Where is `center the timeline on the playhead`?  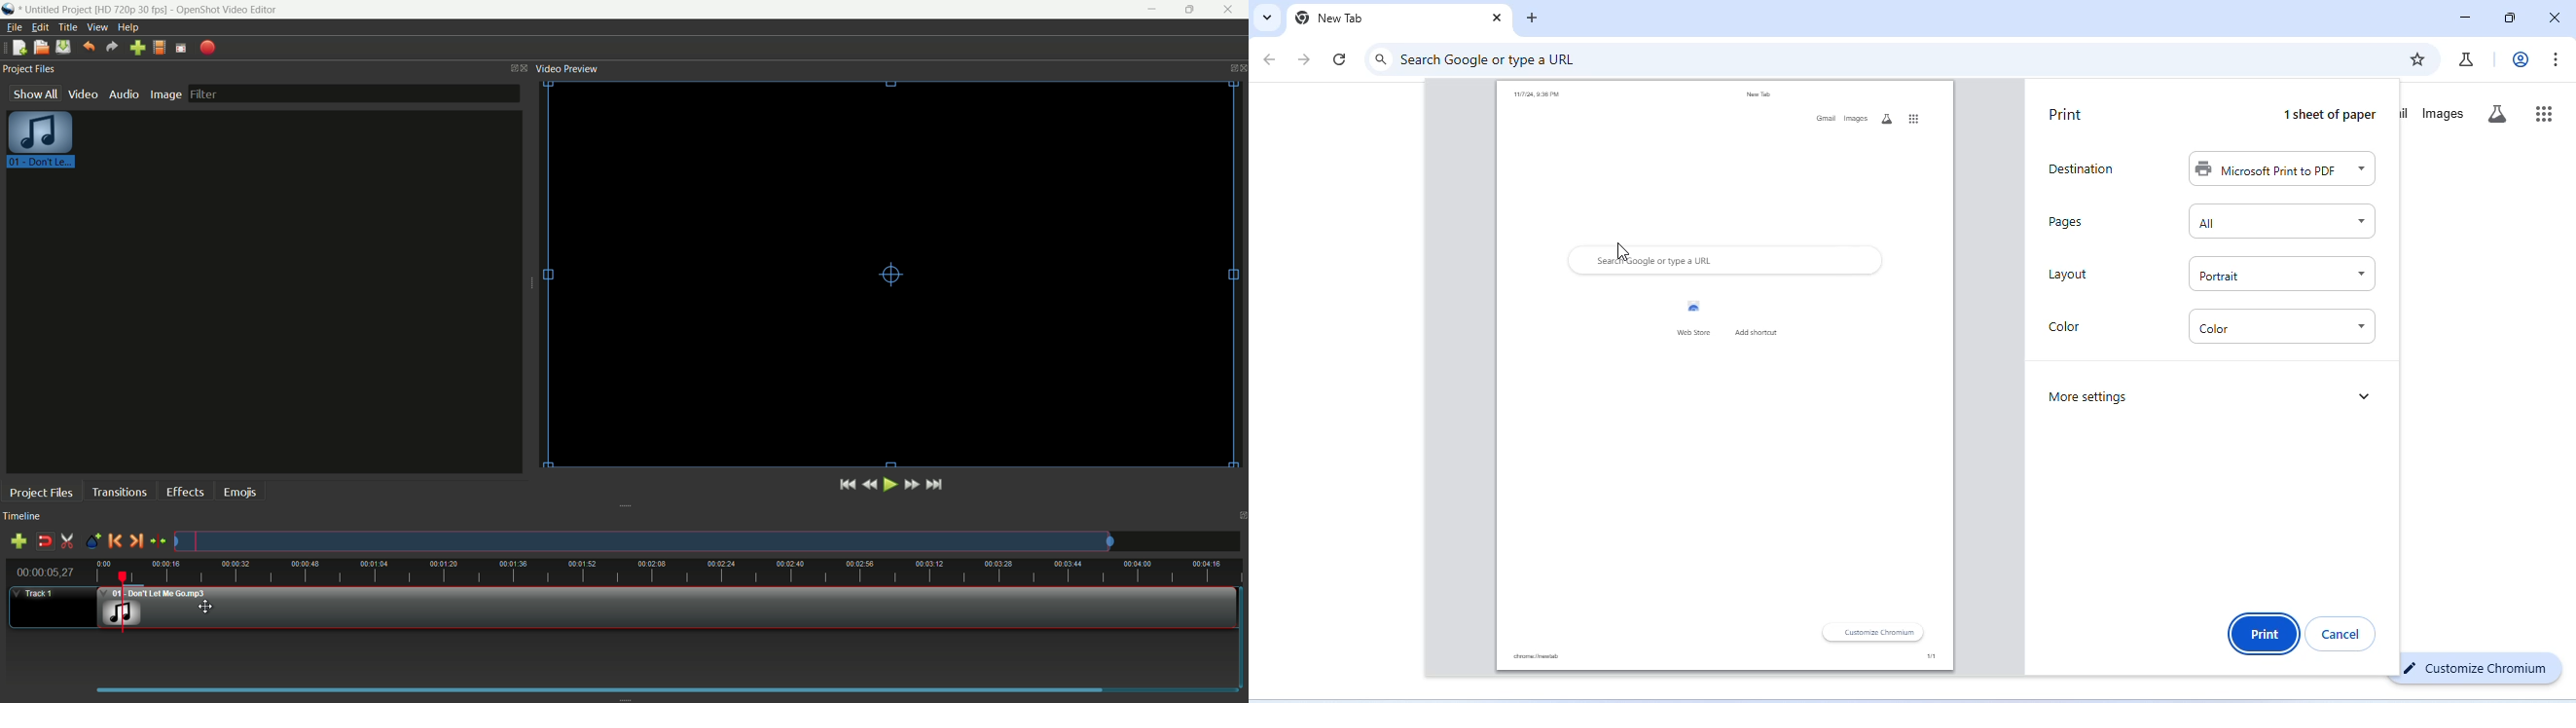 center the timeline on the playhead is located at coordinates (157, 542).